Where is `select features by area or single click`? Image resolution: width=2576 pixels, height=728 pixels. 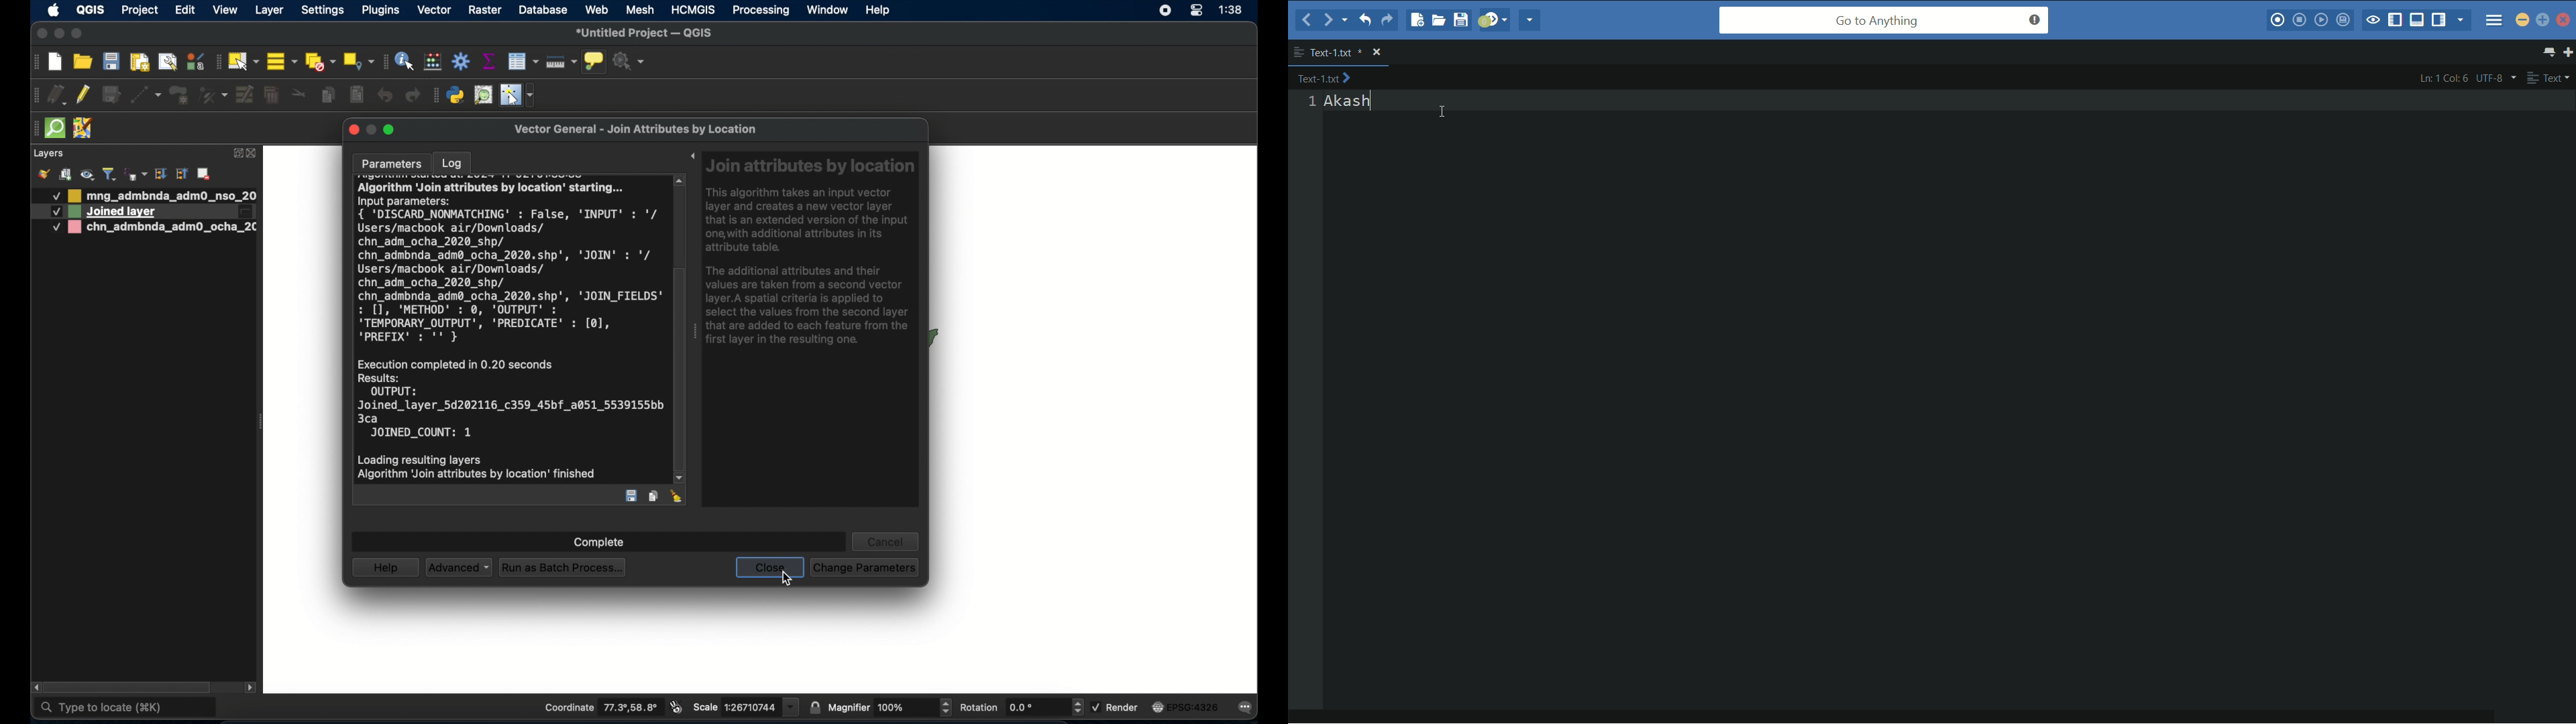 select features by area or single click is located at coordinates (242, 61).